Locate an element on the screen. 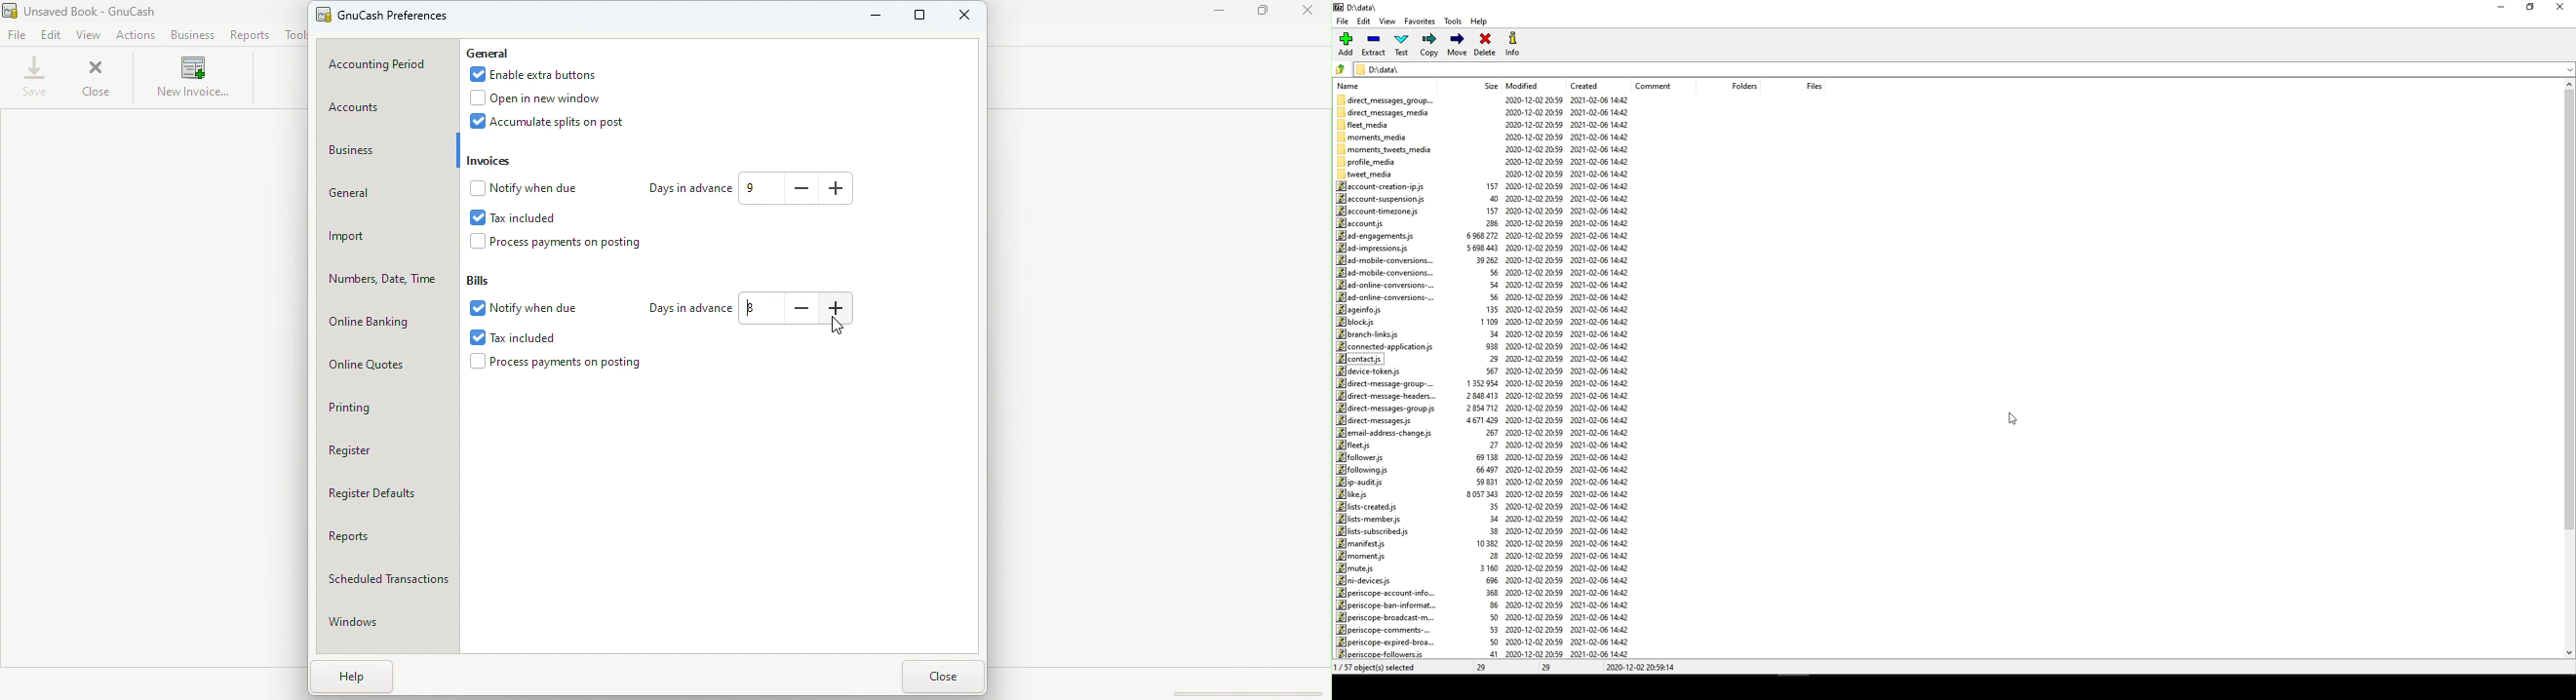 This screenshot has width=2576, height=700. Increase is located at coordinates (840, 310).